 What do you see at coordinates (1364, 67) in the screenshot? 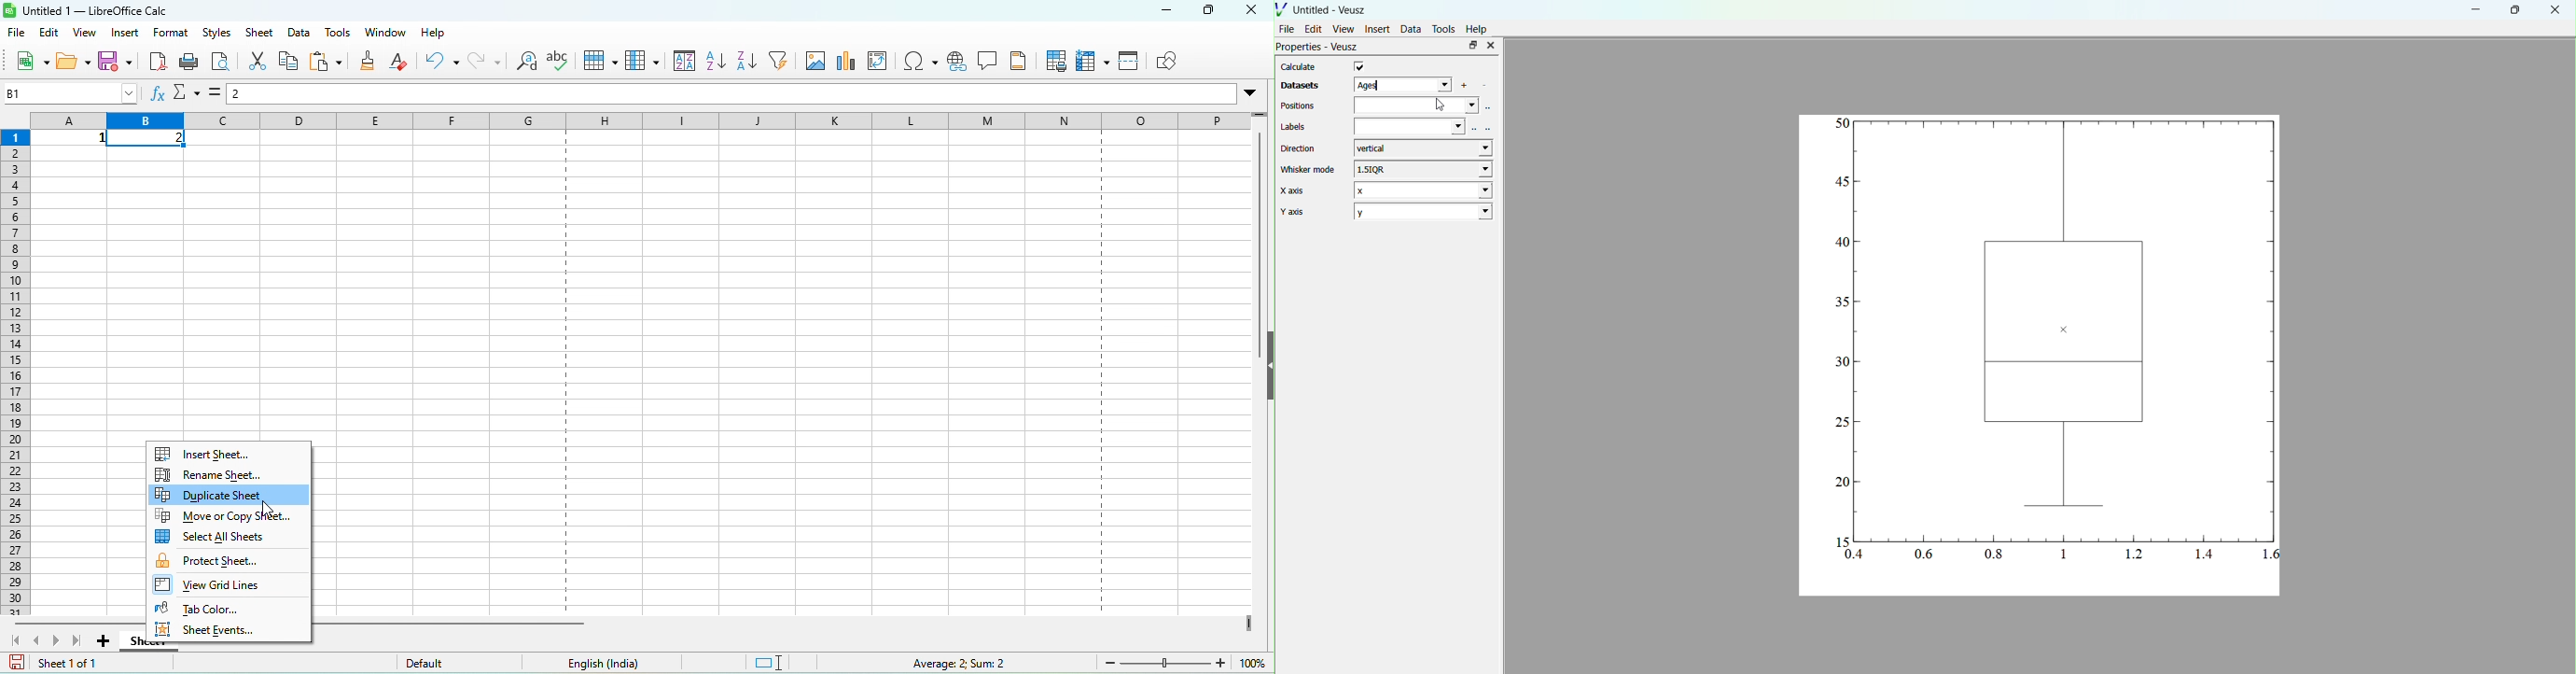
I see `checkbox` at bounding box center [1364, 67].